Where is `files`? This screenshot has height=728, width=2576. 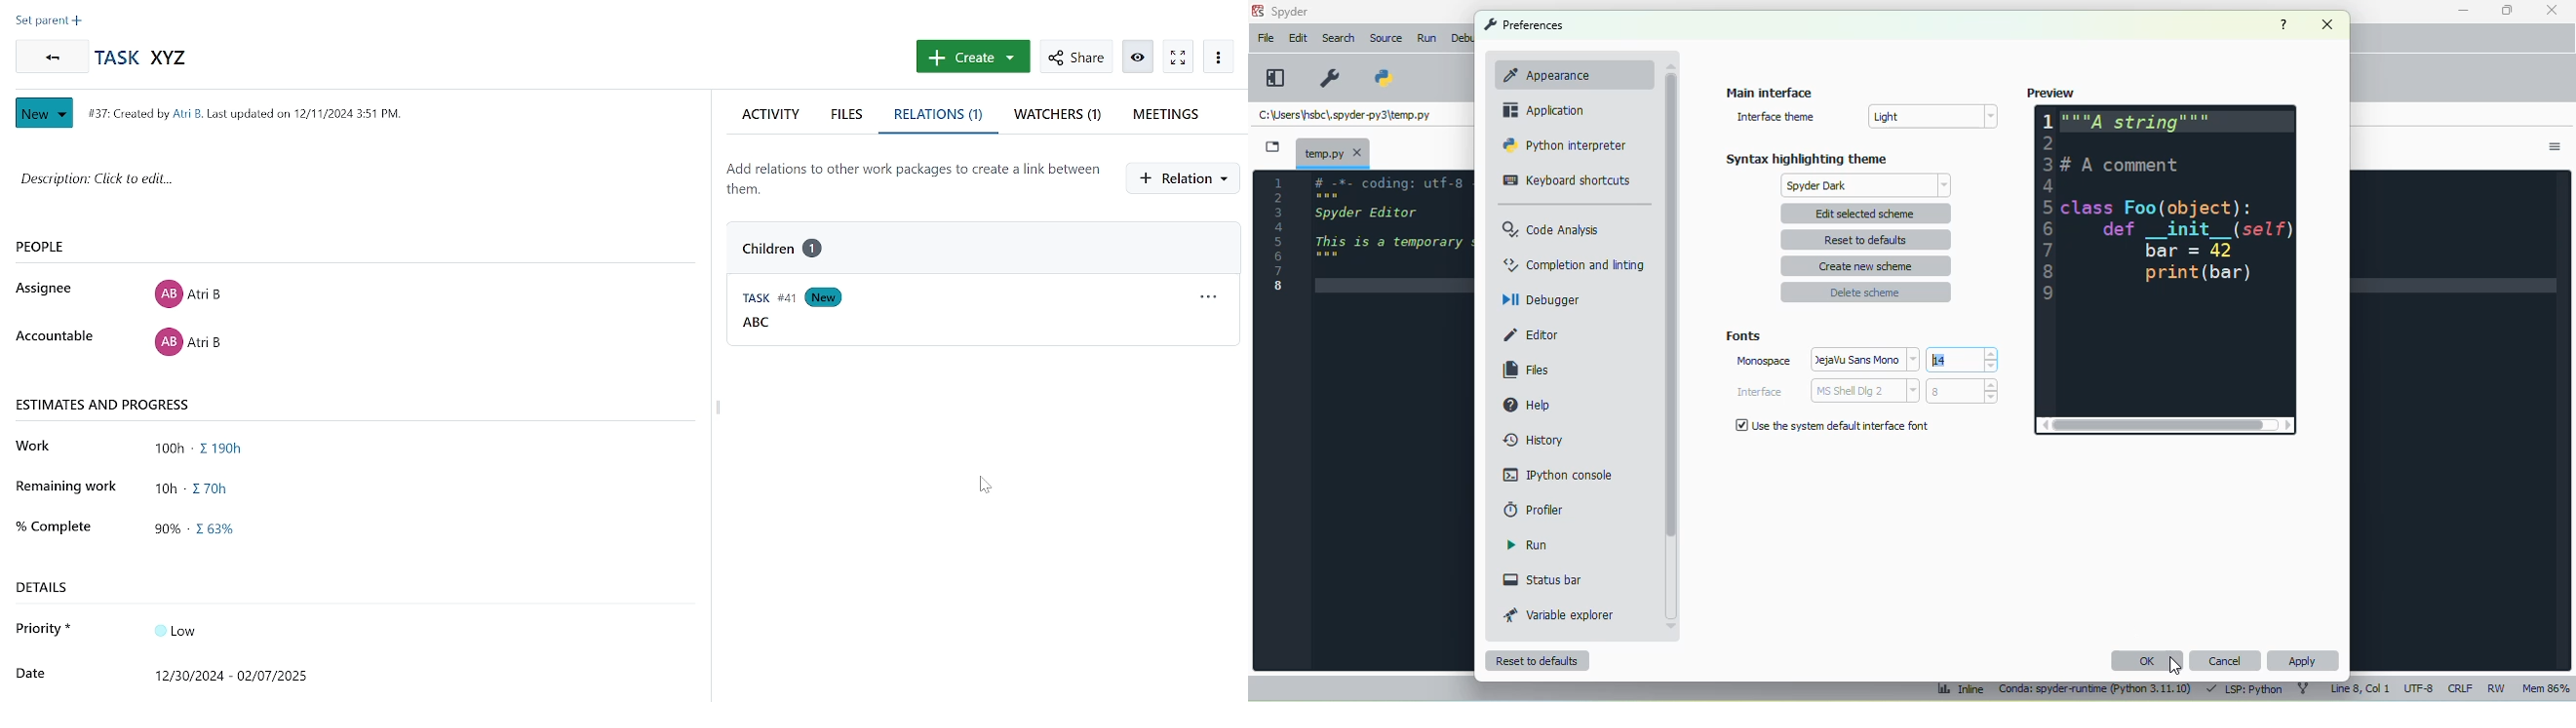 files is located at coordinates (1527, 370).